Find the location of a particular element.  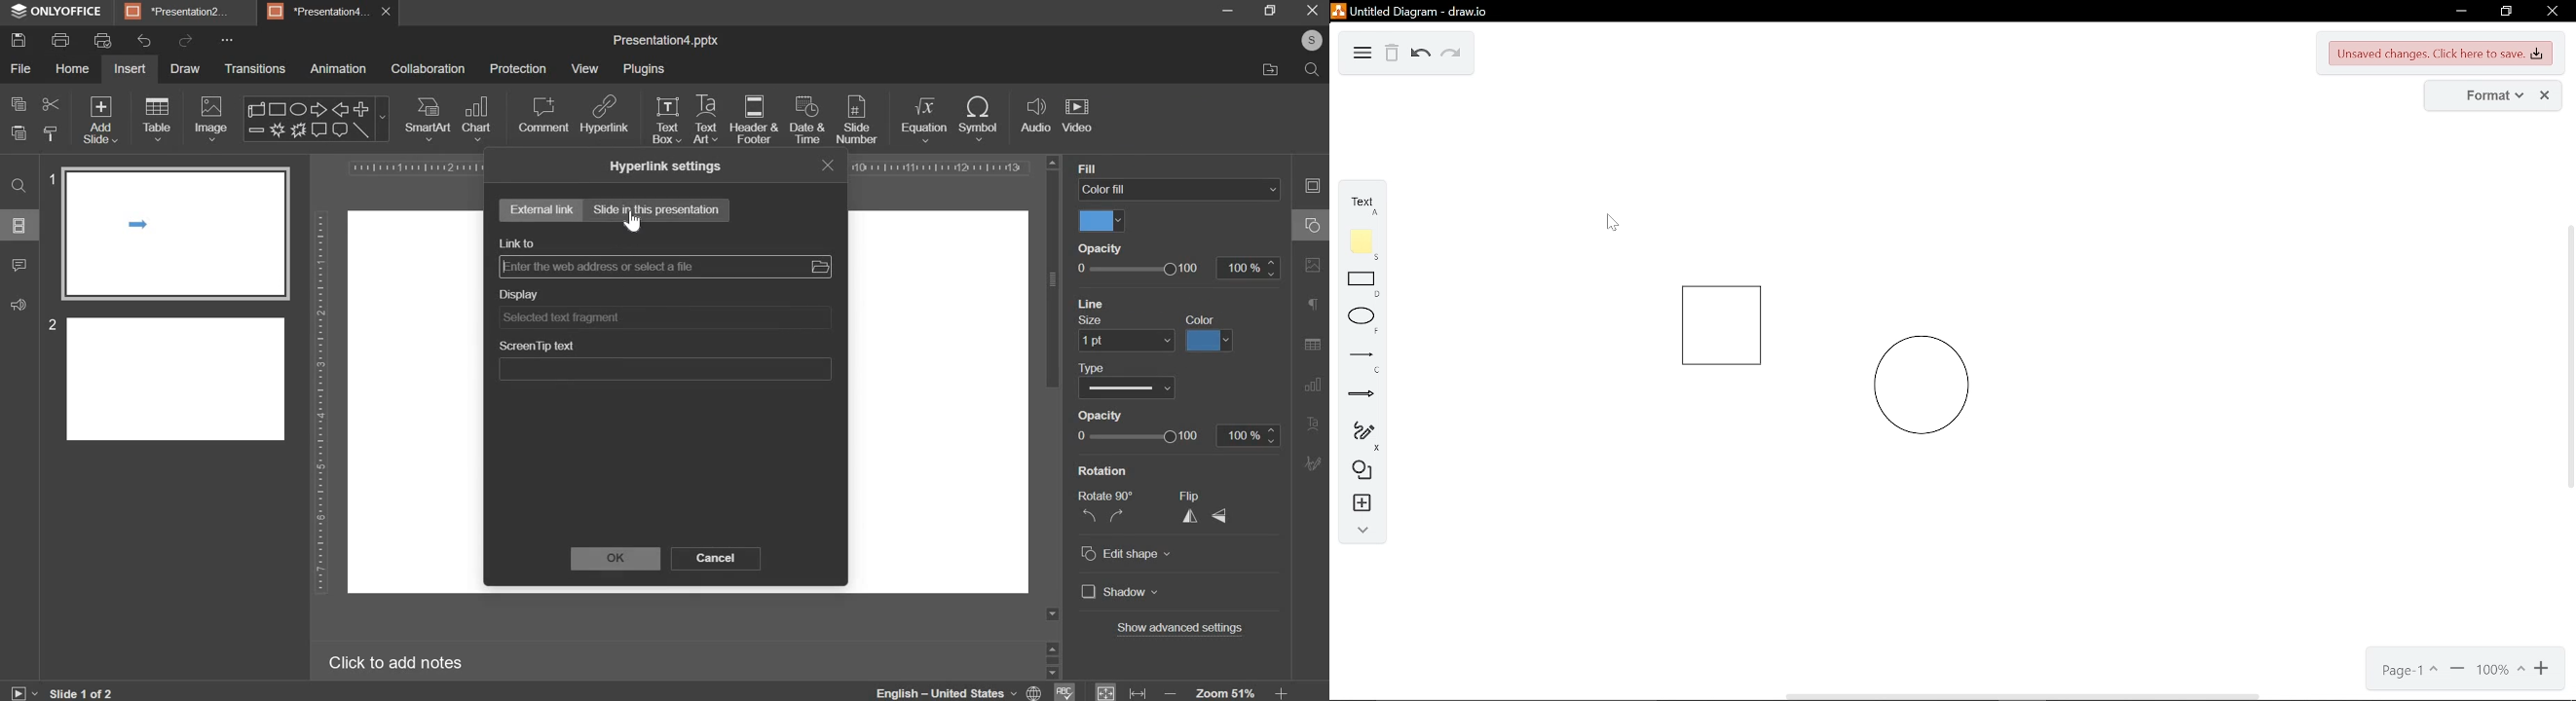

collapse is located at coordinates (1357, 530).